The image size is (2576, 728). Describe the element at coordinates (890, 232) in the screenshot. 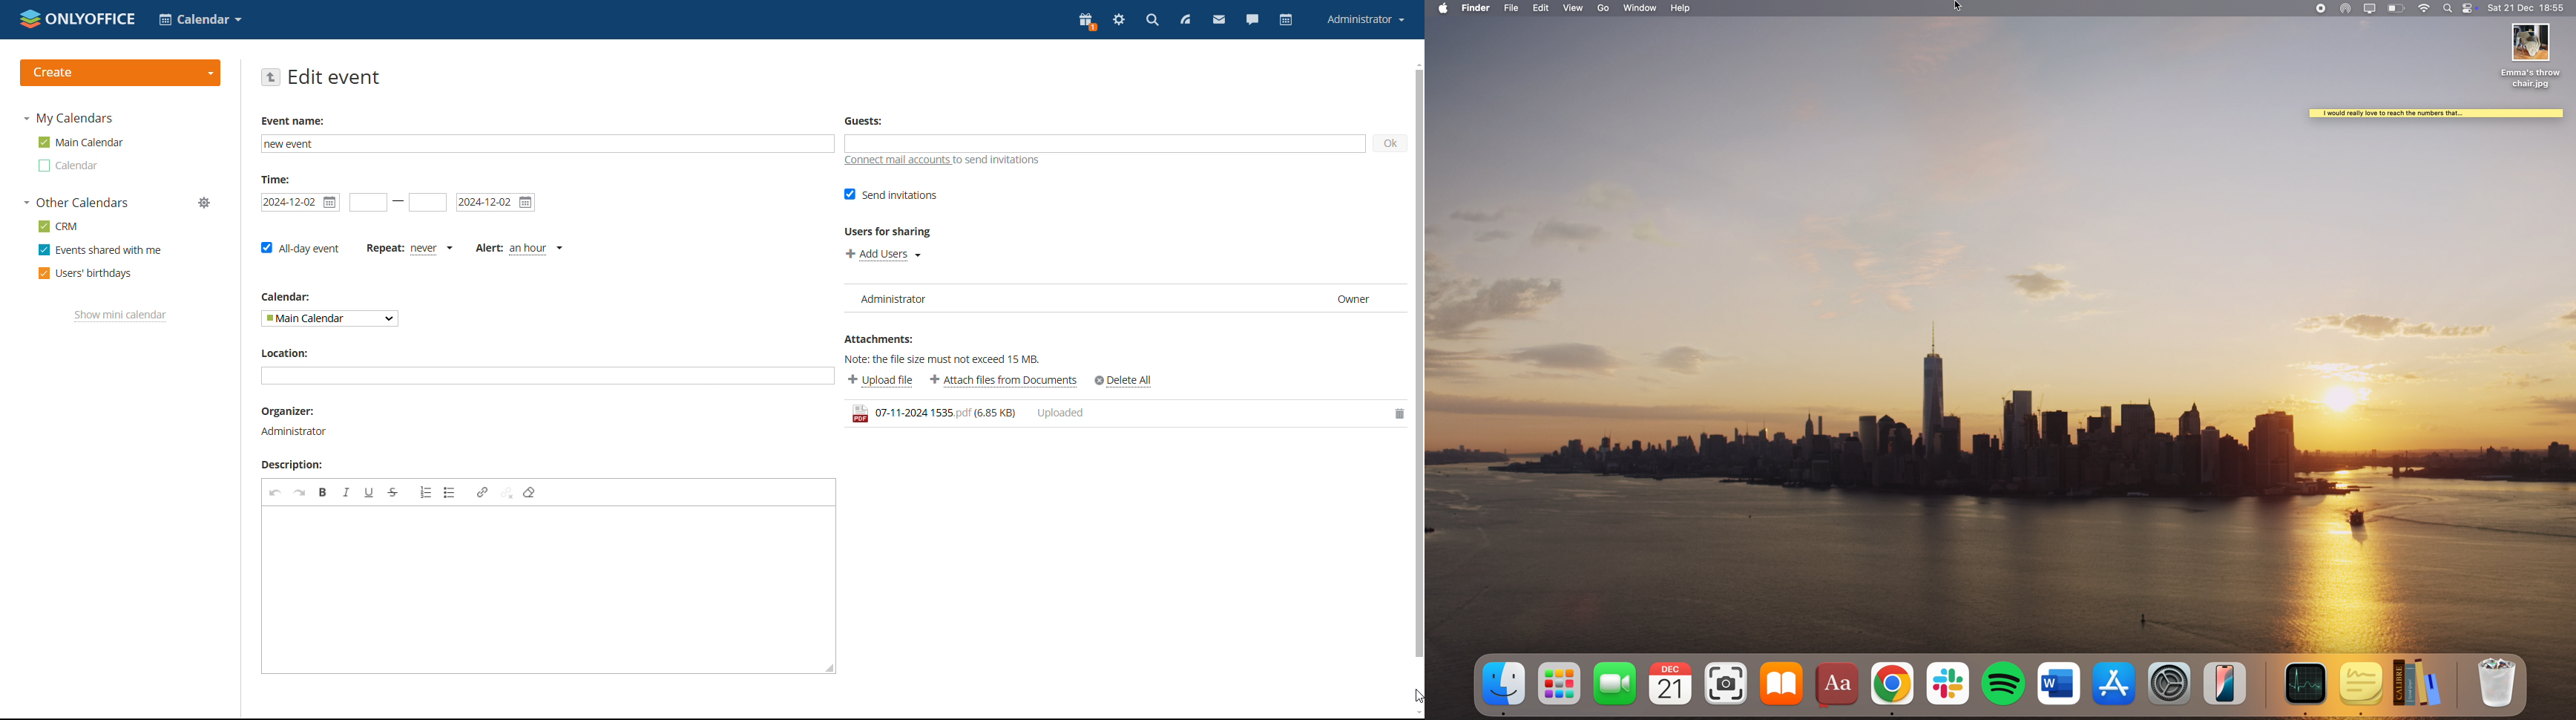

I see `users for sharing` at that location.